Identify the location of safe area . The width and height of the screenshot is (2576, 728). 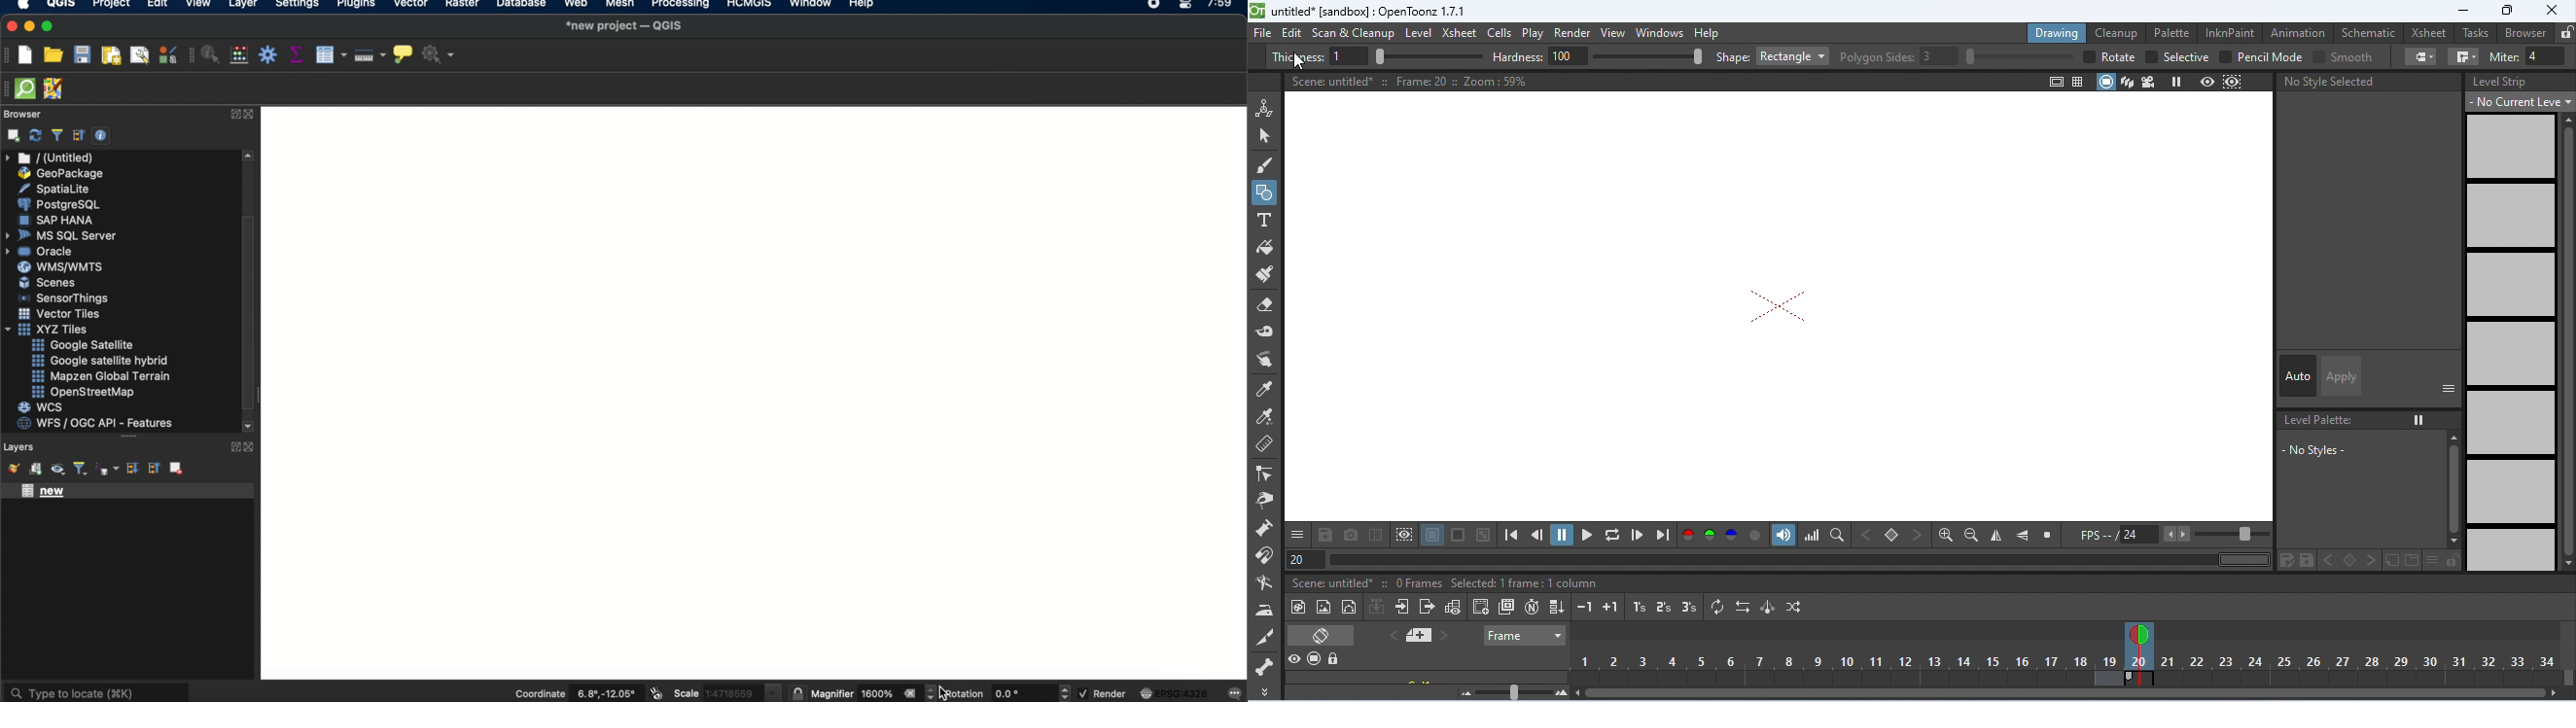
(2055, 83).